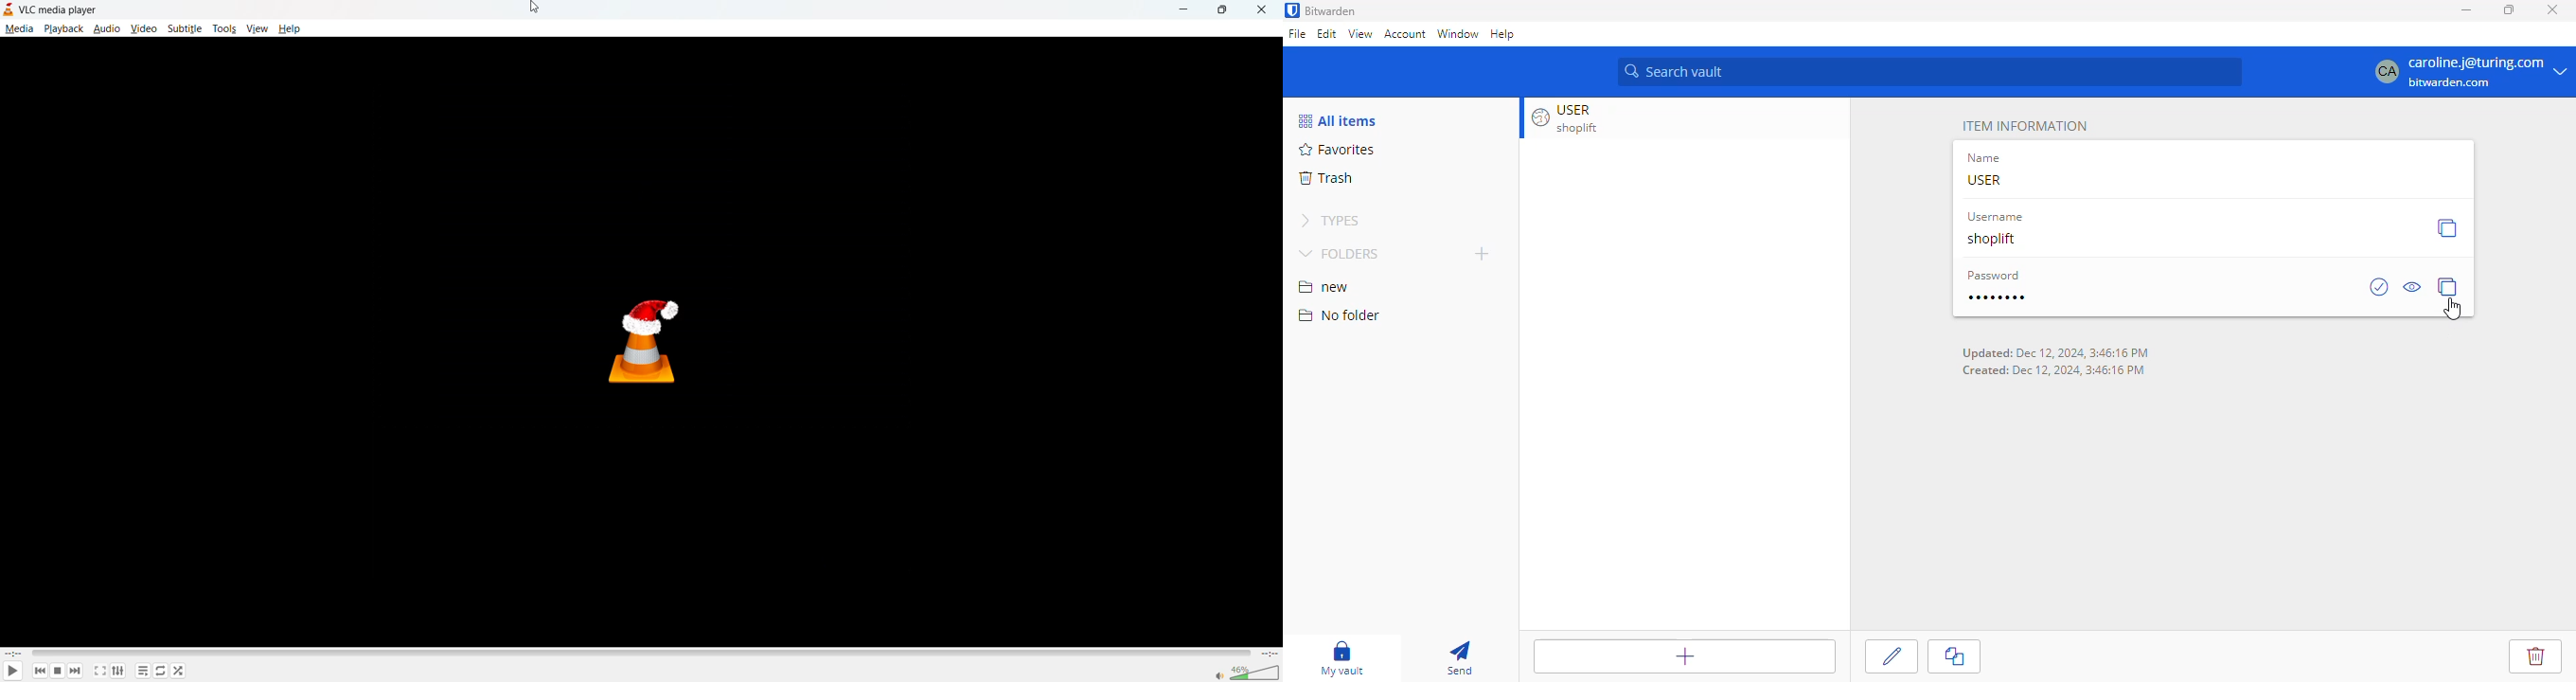 This screenshot has height=700, width=2576. I want to click on video, so click(142, 29).